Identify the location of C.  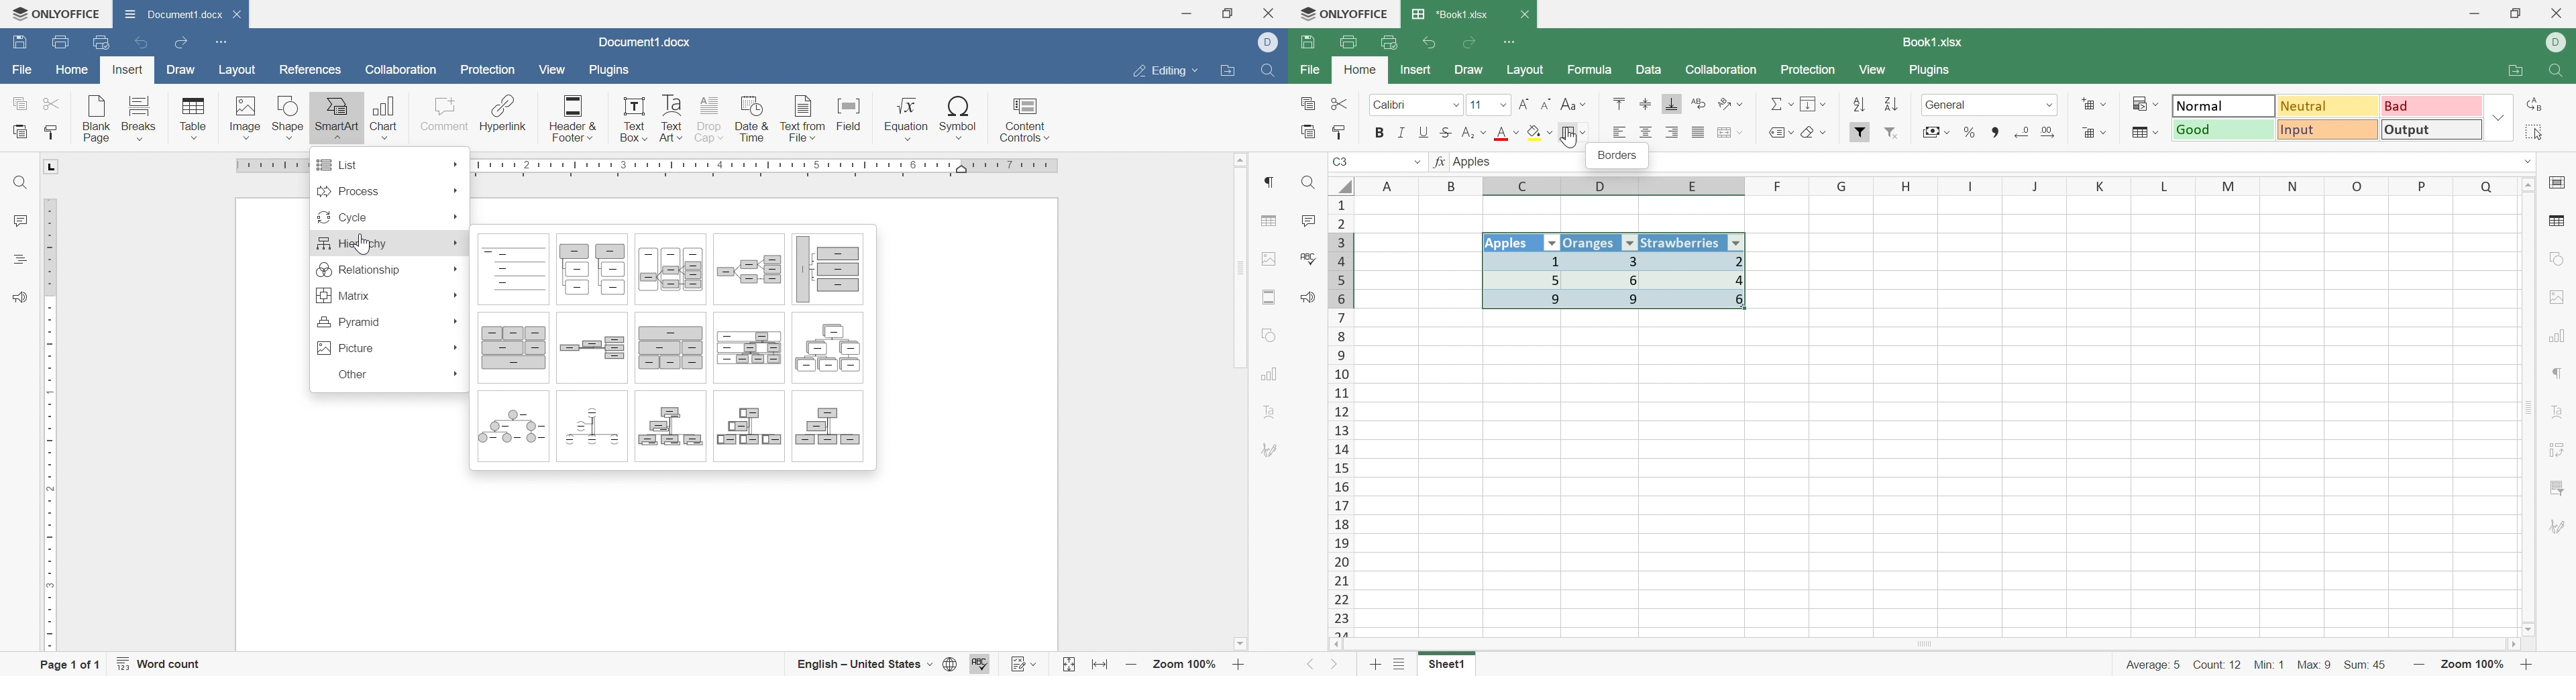
(1525, 187).